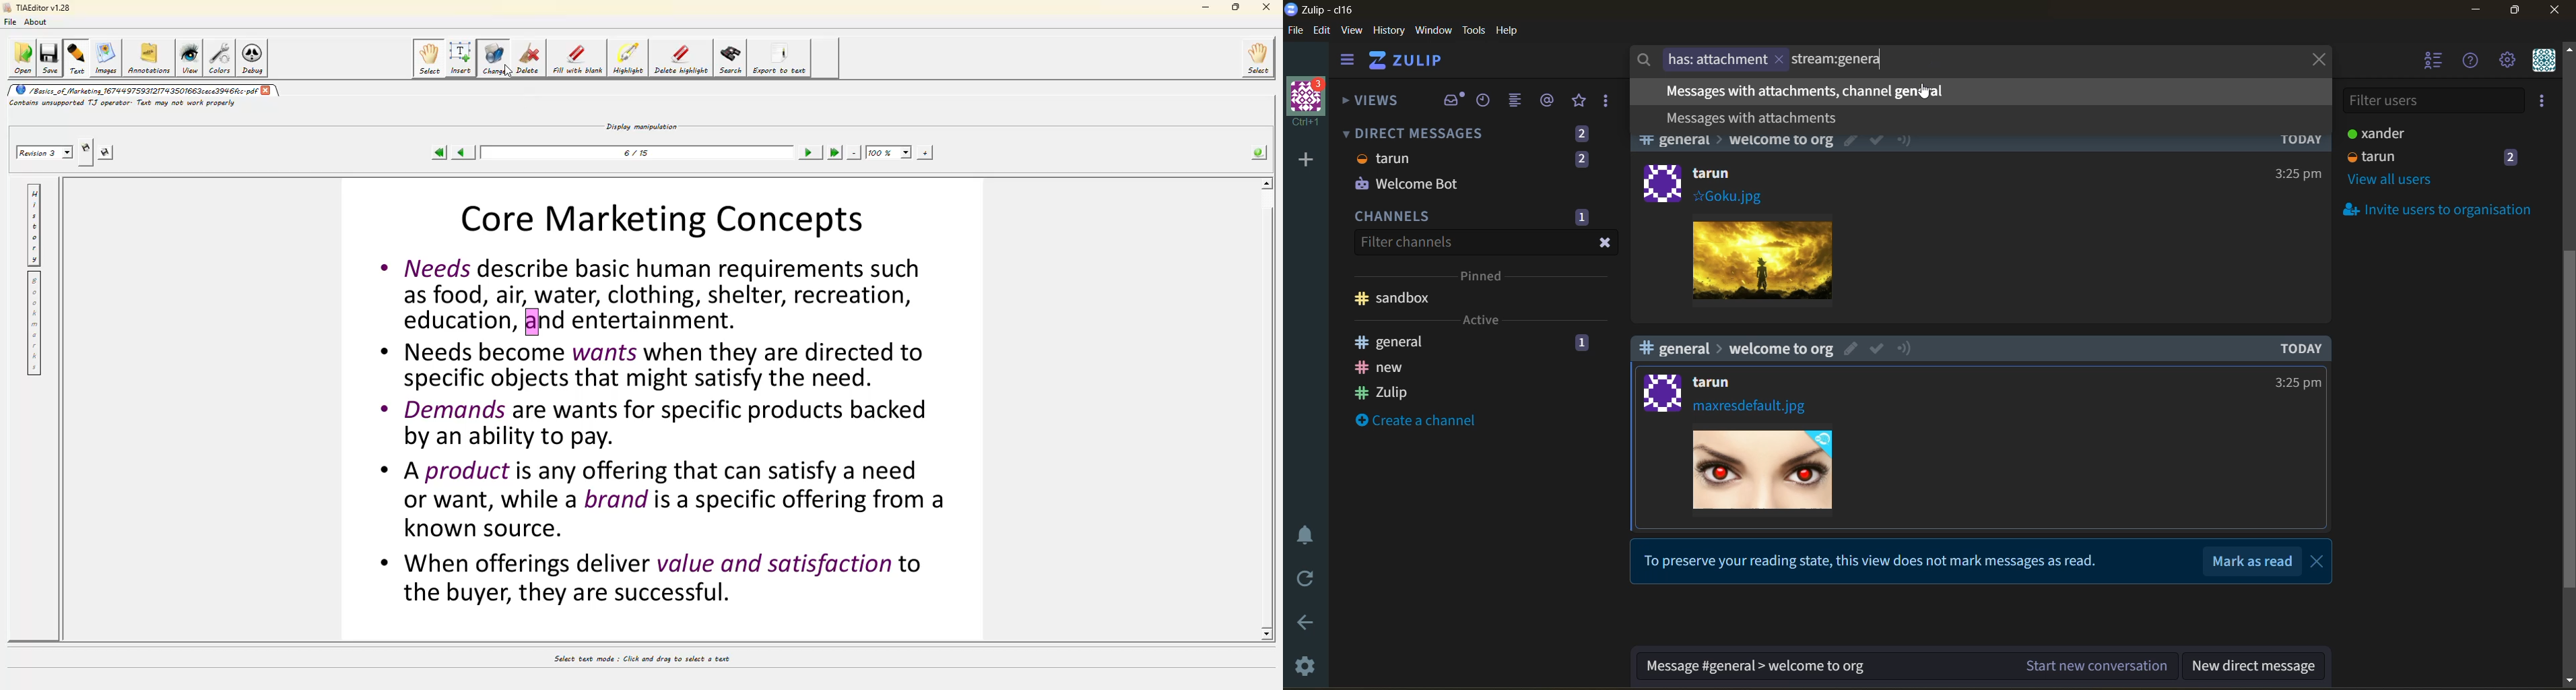 The width and height of the screenshot is (2576, 700). I want to click on view, so click(1352, 30).